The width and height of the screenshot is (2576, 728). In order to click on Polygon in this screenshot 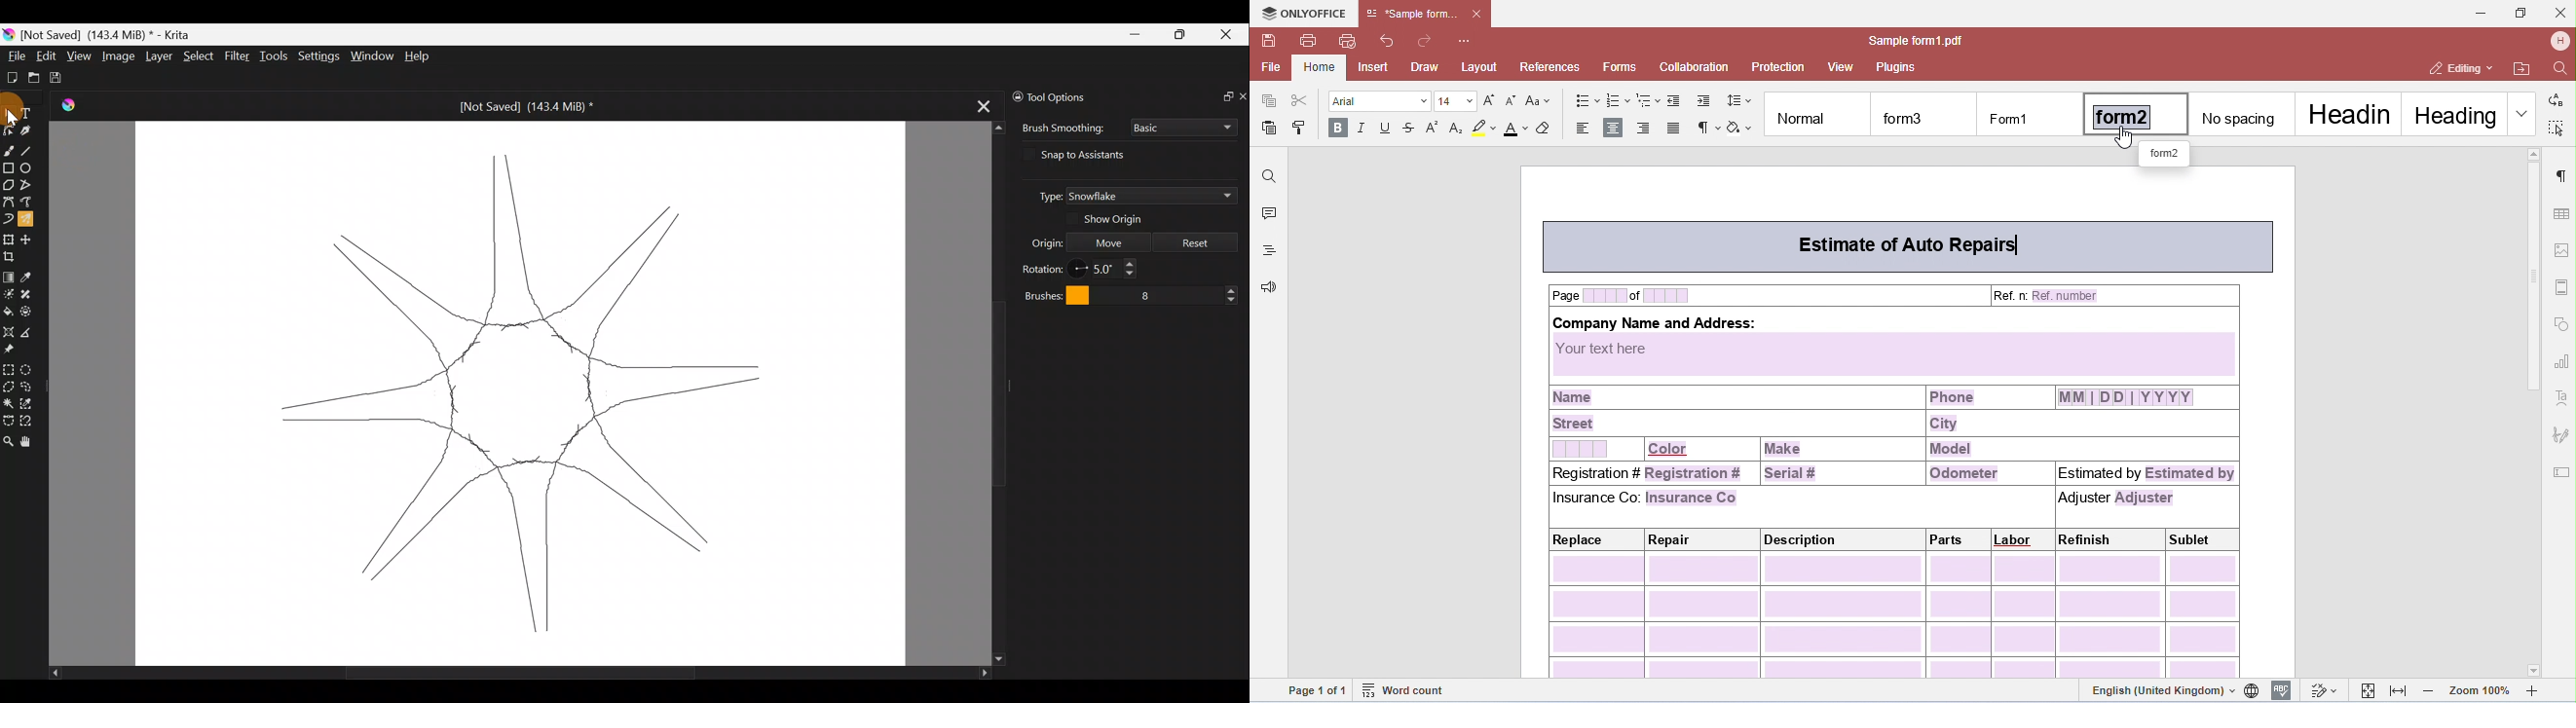, I will do `click(8, 184)`.